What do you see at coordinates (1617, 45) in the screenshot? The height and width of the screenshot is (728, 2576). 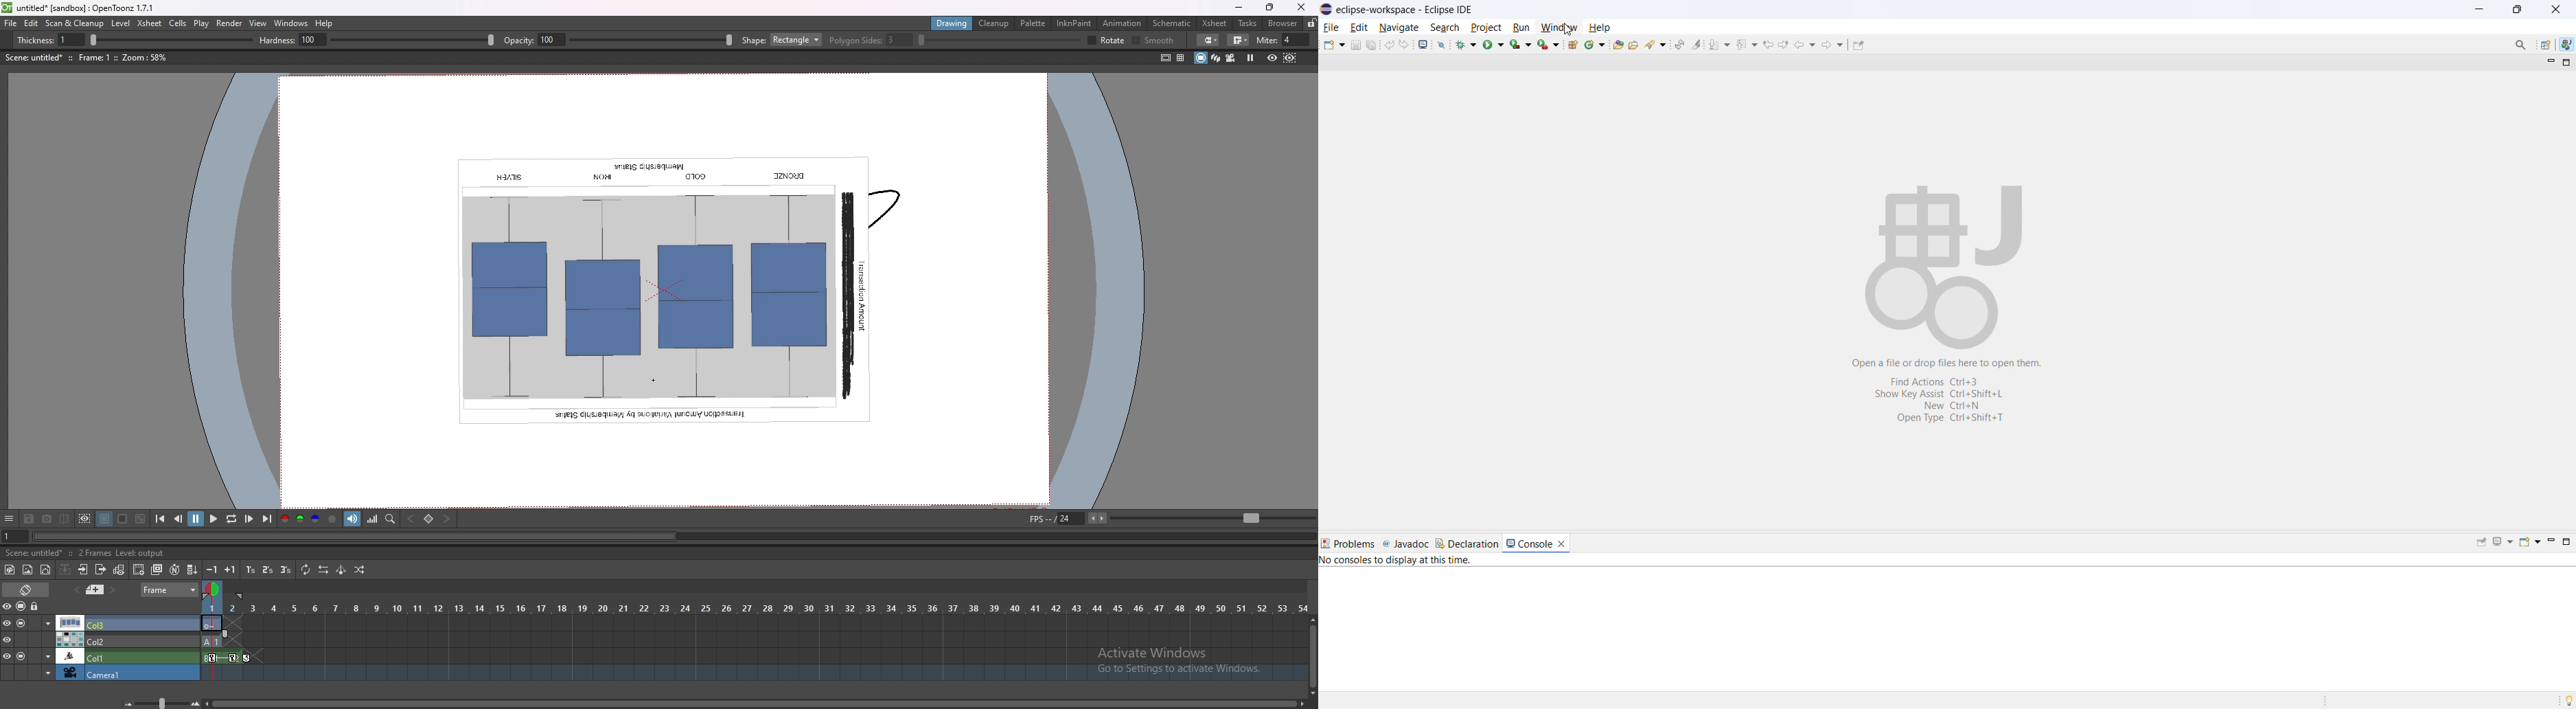 I see `open type` at bounding box center [1617, 45].